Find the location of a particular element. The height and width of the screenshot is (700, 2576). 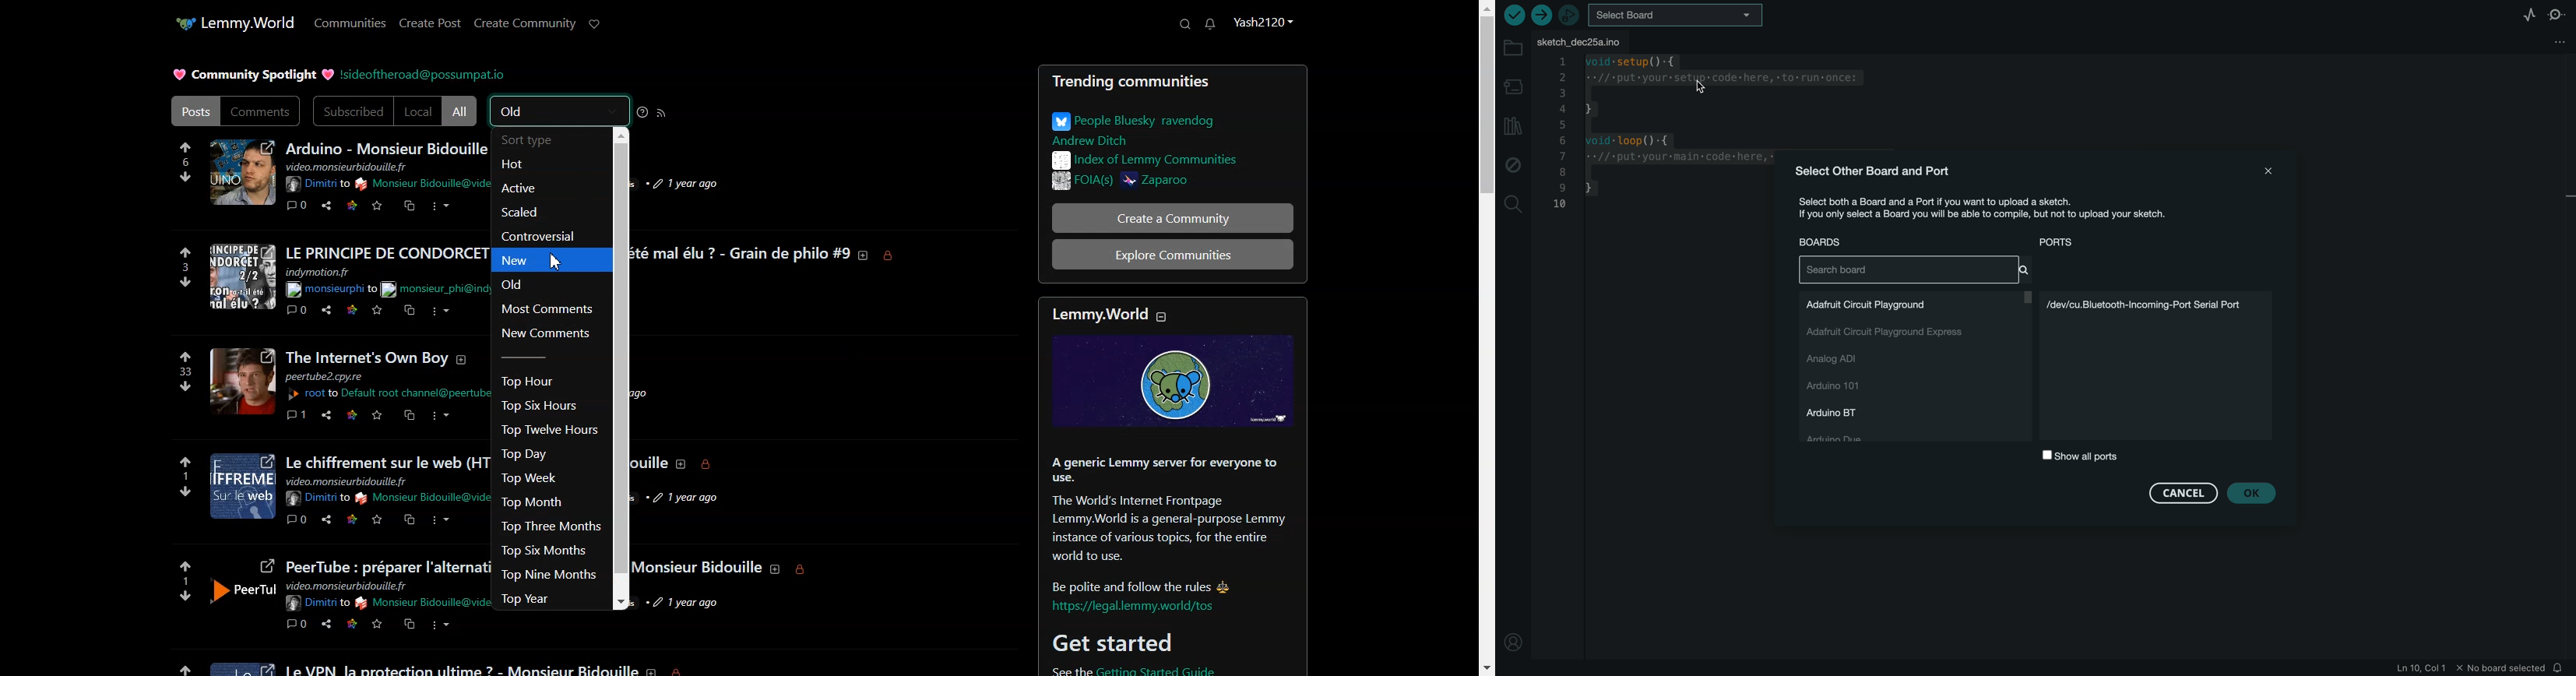

Text is located at coordinates (1167, 160).